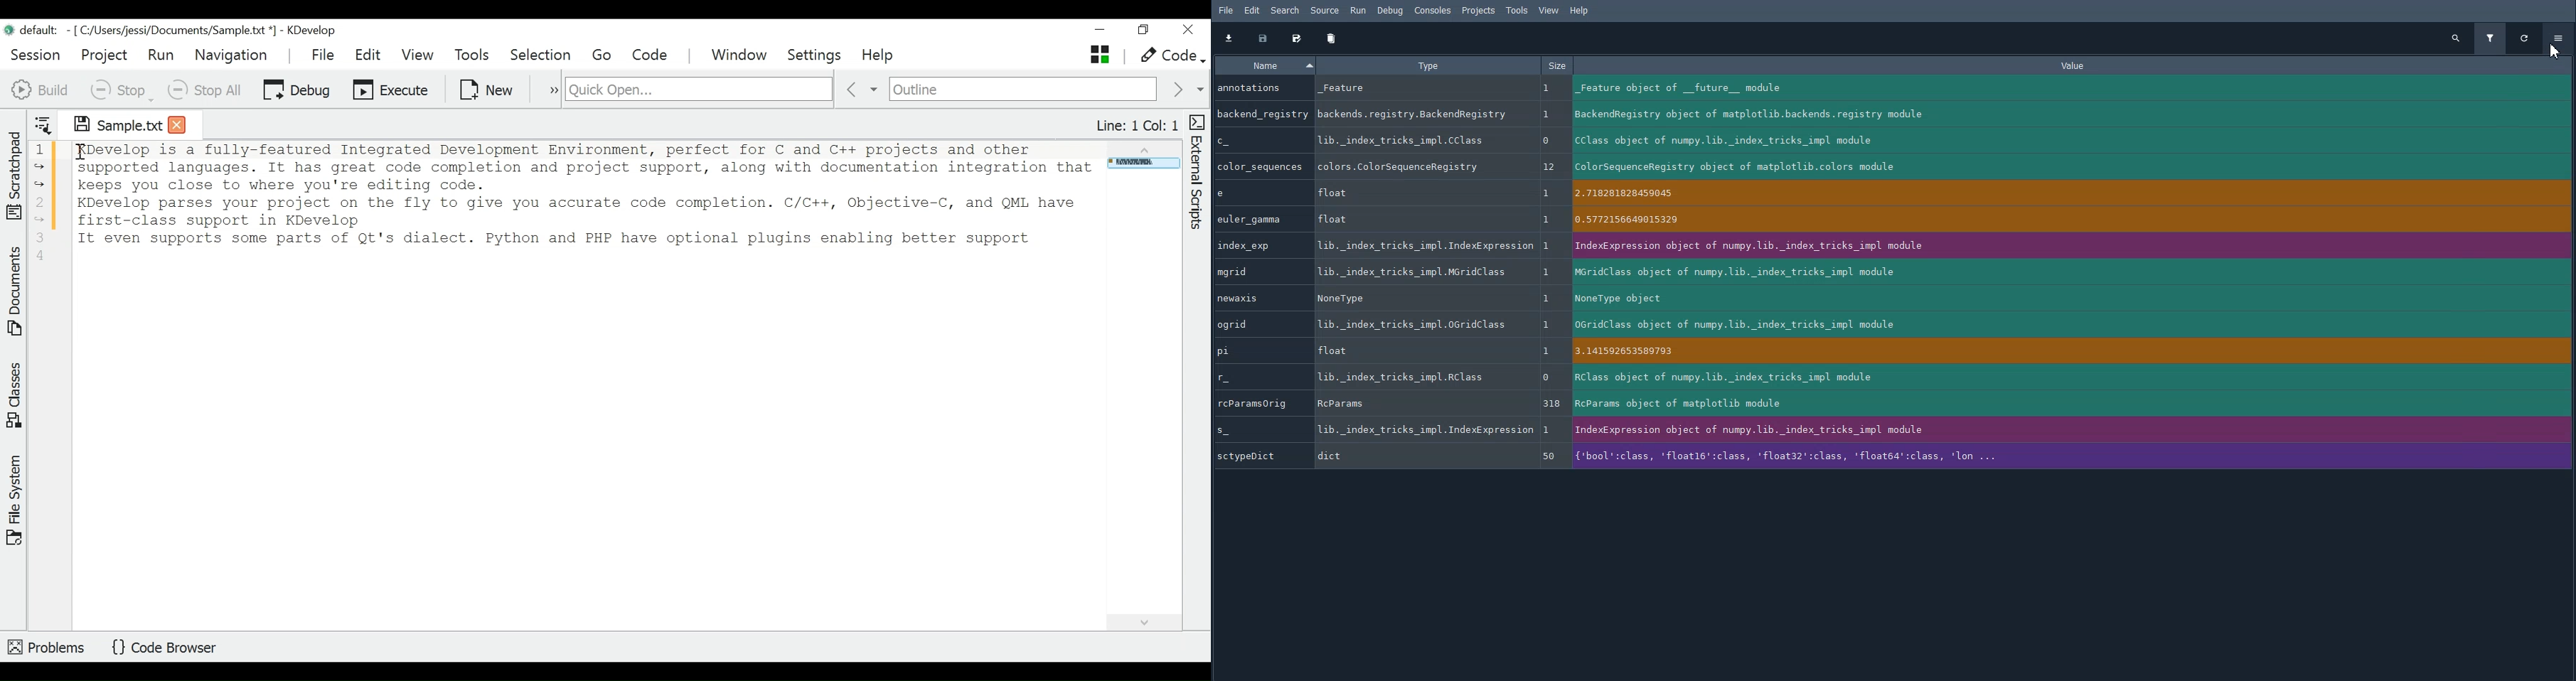 This screenshot has height=700, width=2576. What do you see at coordinates (1415, 92) in the screenshot?
I see `type value` at bounding box center [1415, 92].